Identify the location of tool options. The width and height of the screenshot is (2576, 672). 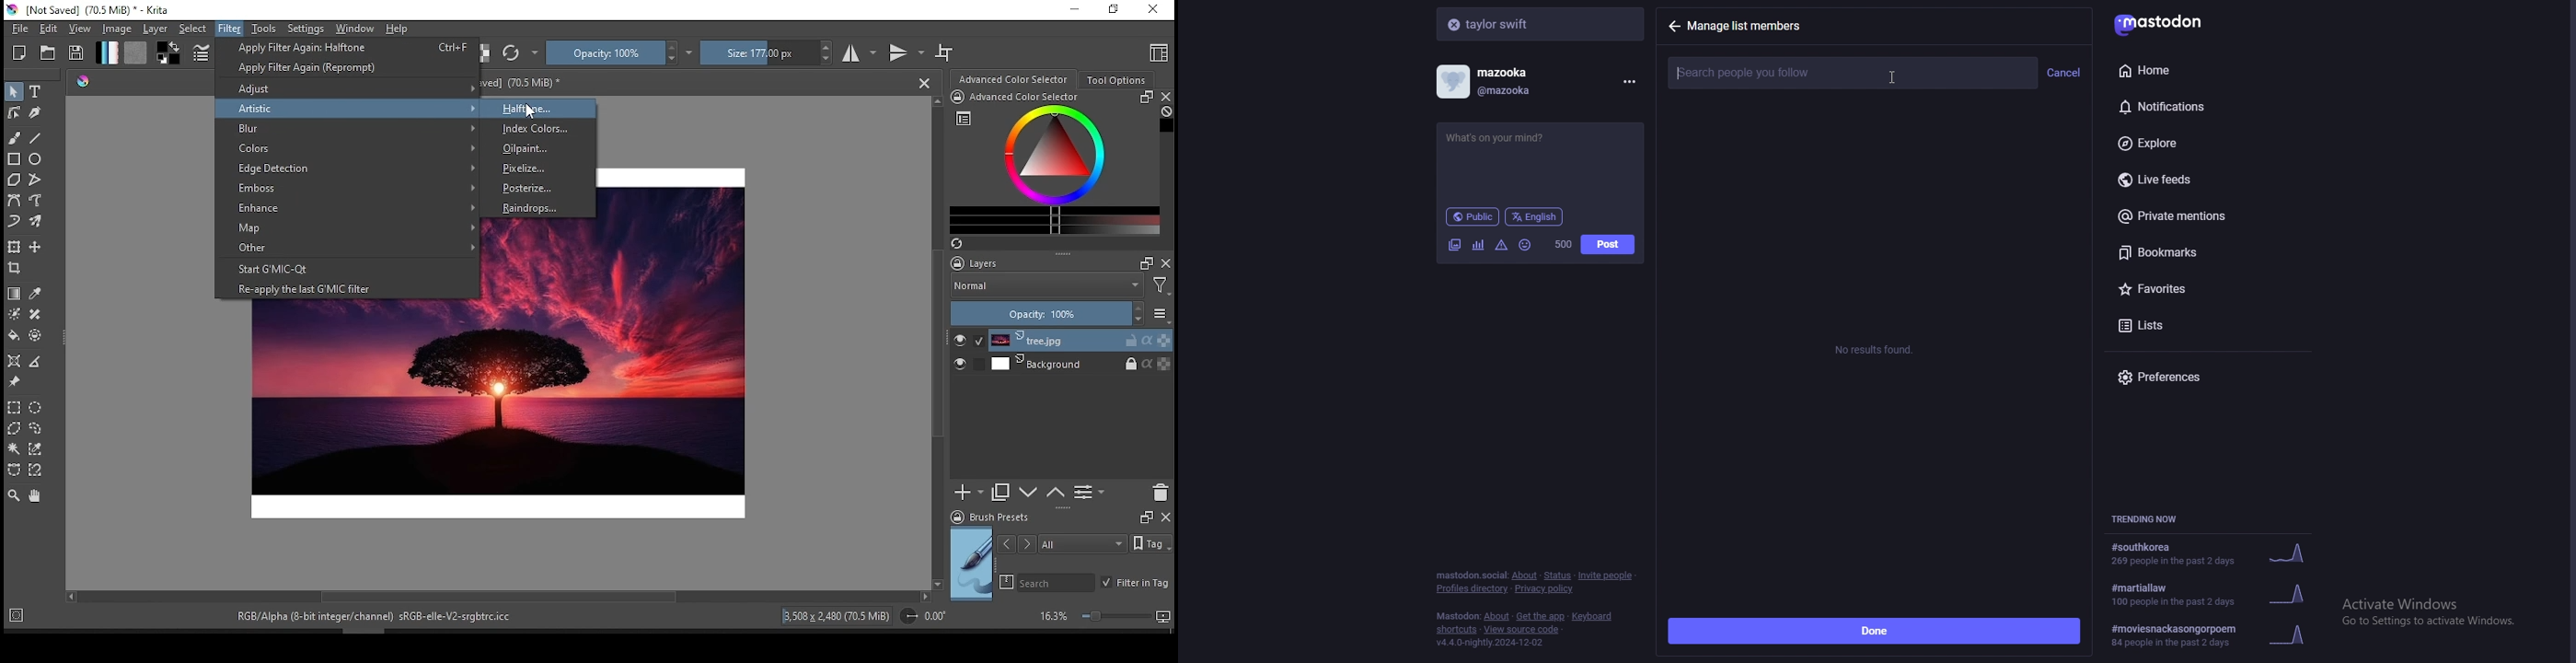
(1115, 80).